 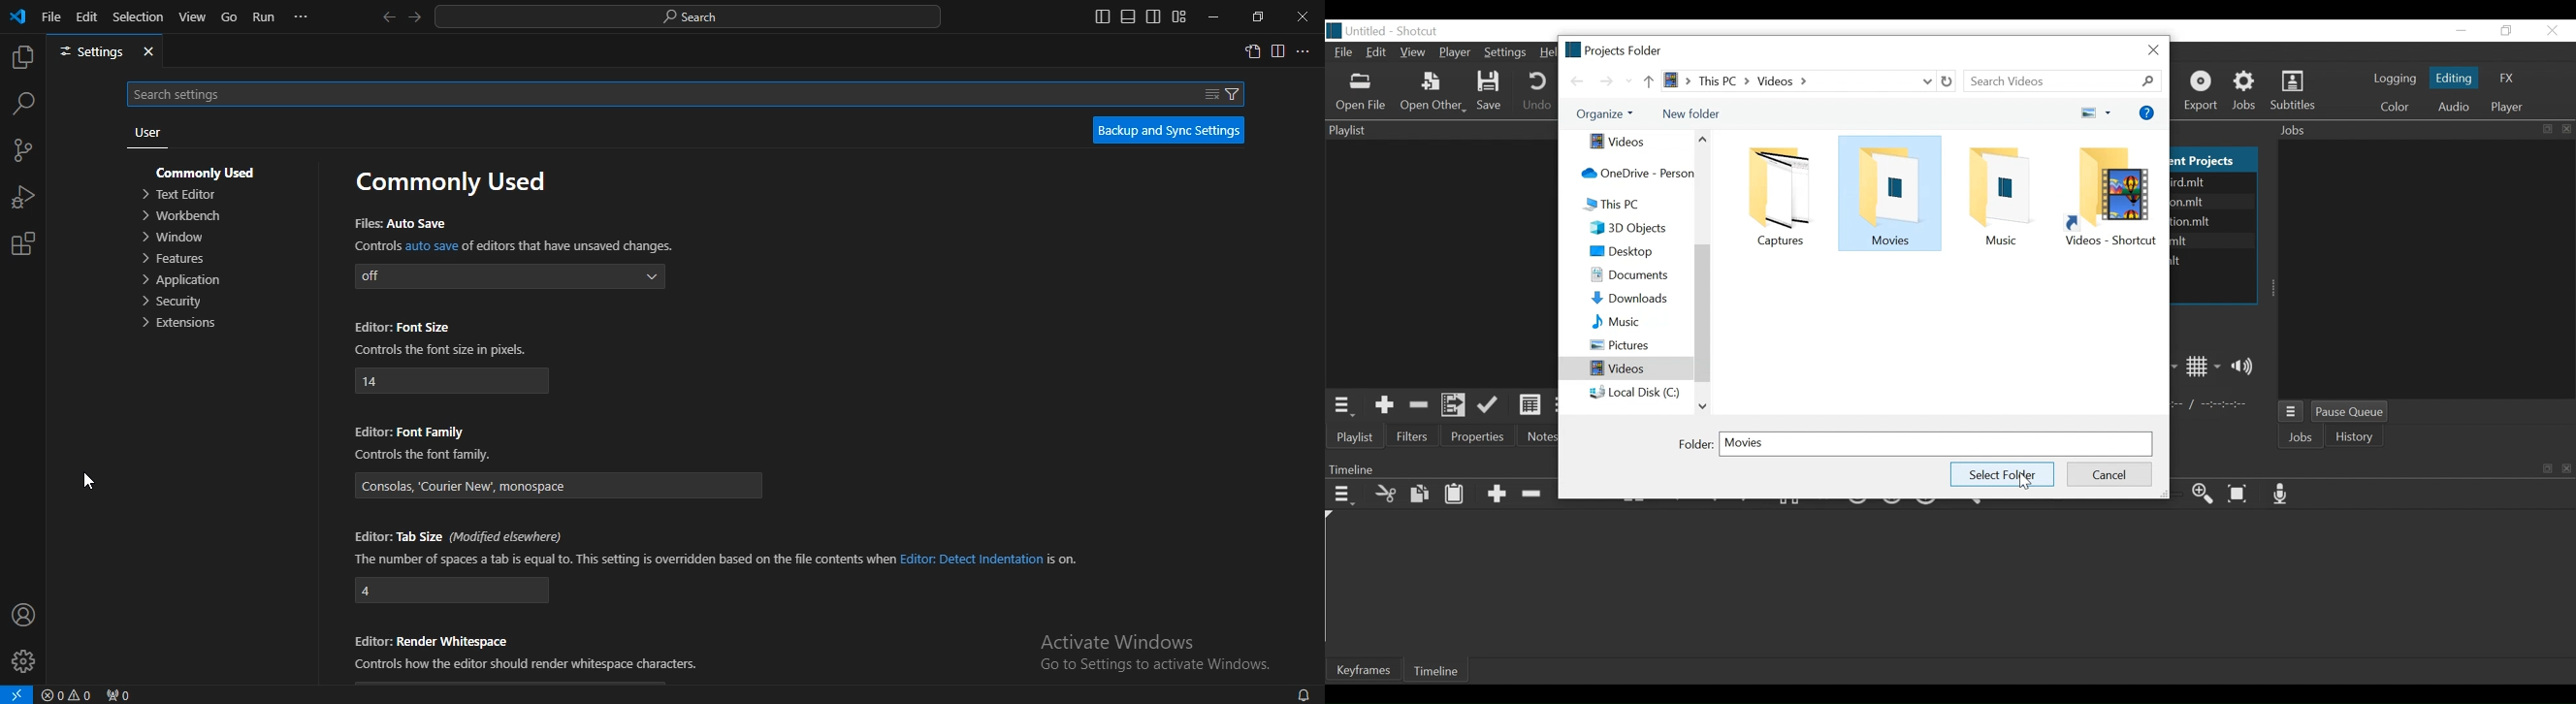 I want to click on Cursor, so click(x=2027, y=480).